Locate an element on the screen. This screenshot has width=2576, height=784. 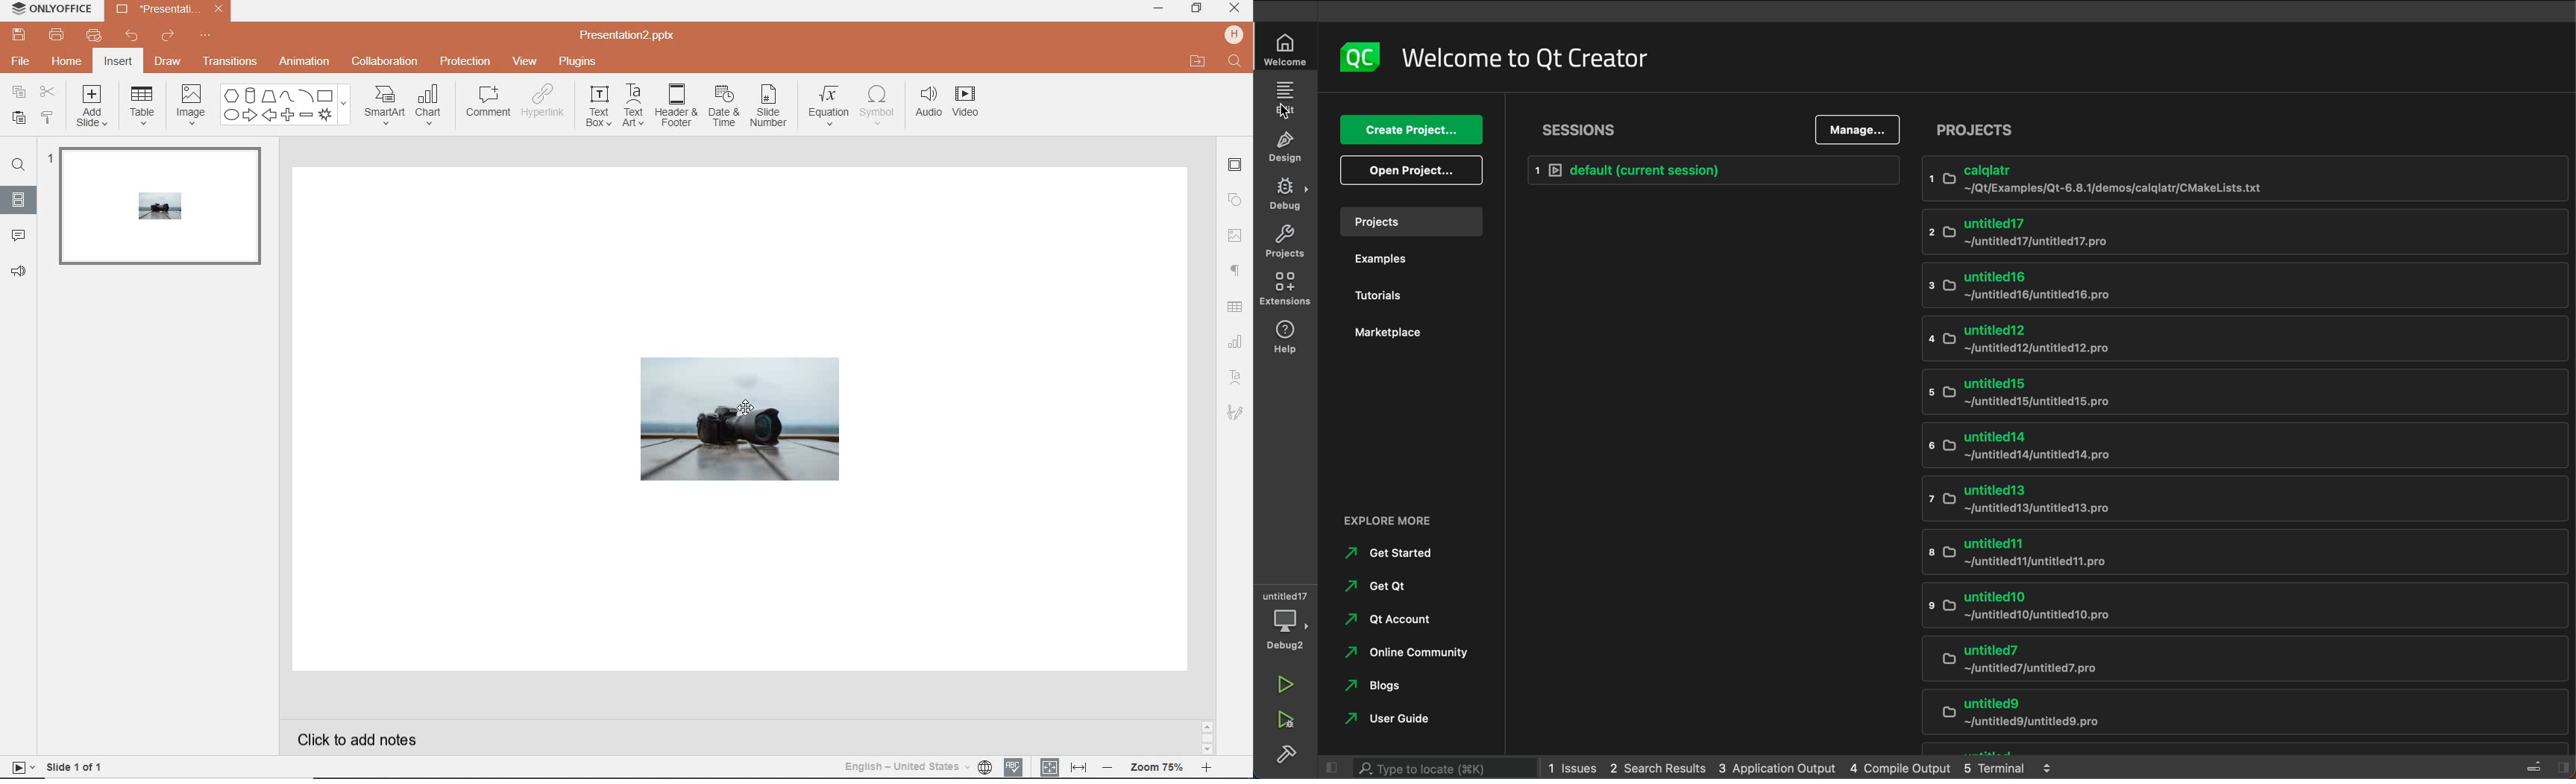
blogs is located at coordinates (1377, 685).